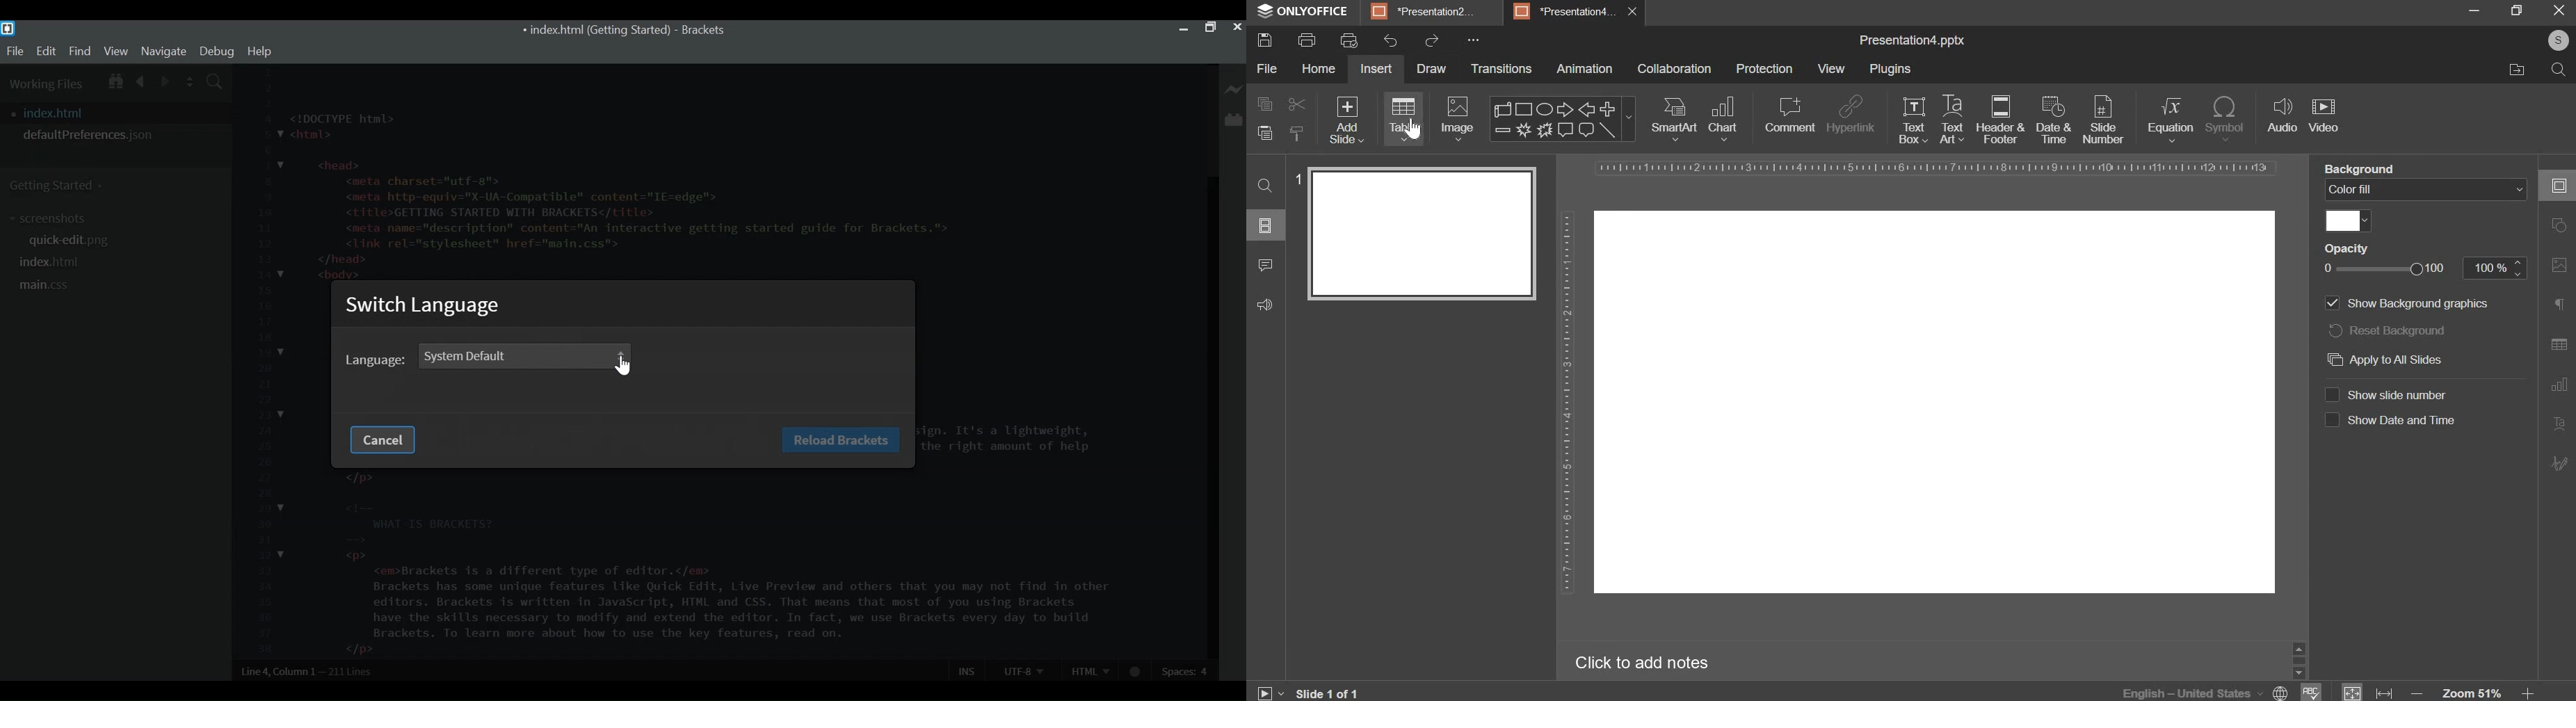  What do you see at coordinates (426, 307) in the screenshot?
I see `Switch Language` at bounding box center [426, 307].